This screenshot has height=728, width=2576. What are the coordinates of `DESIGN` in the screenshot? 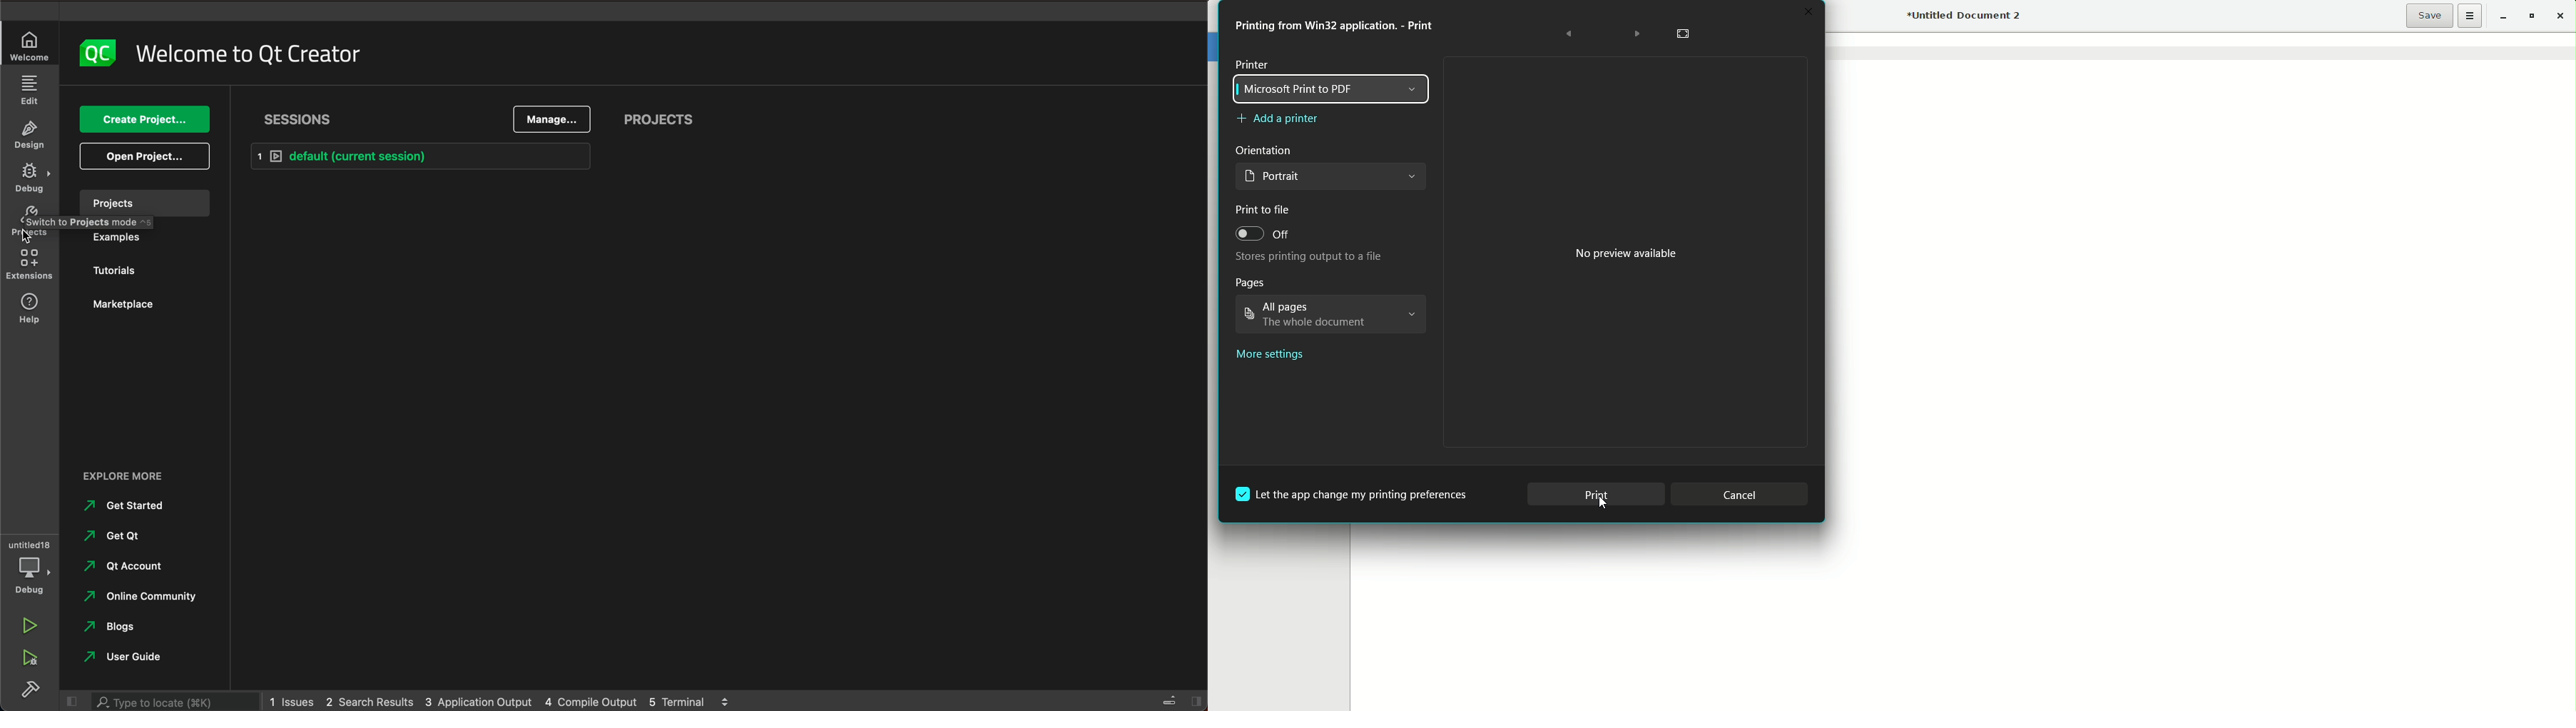 It's located at (33, 136).